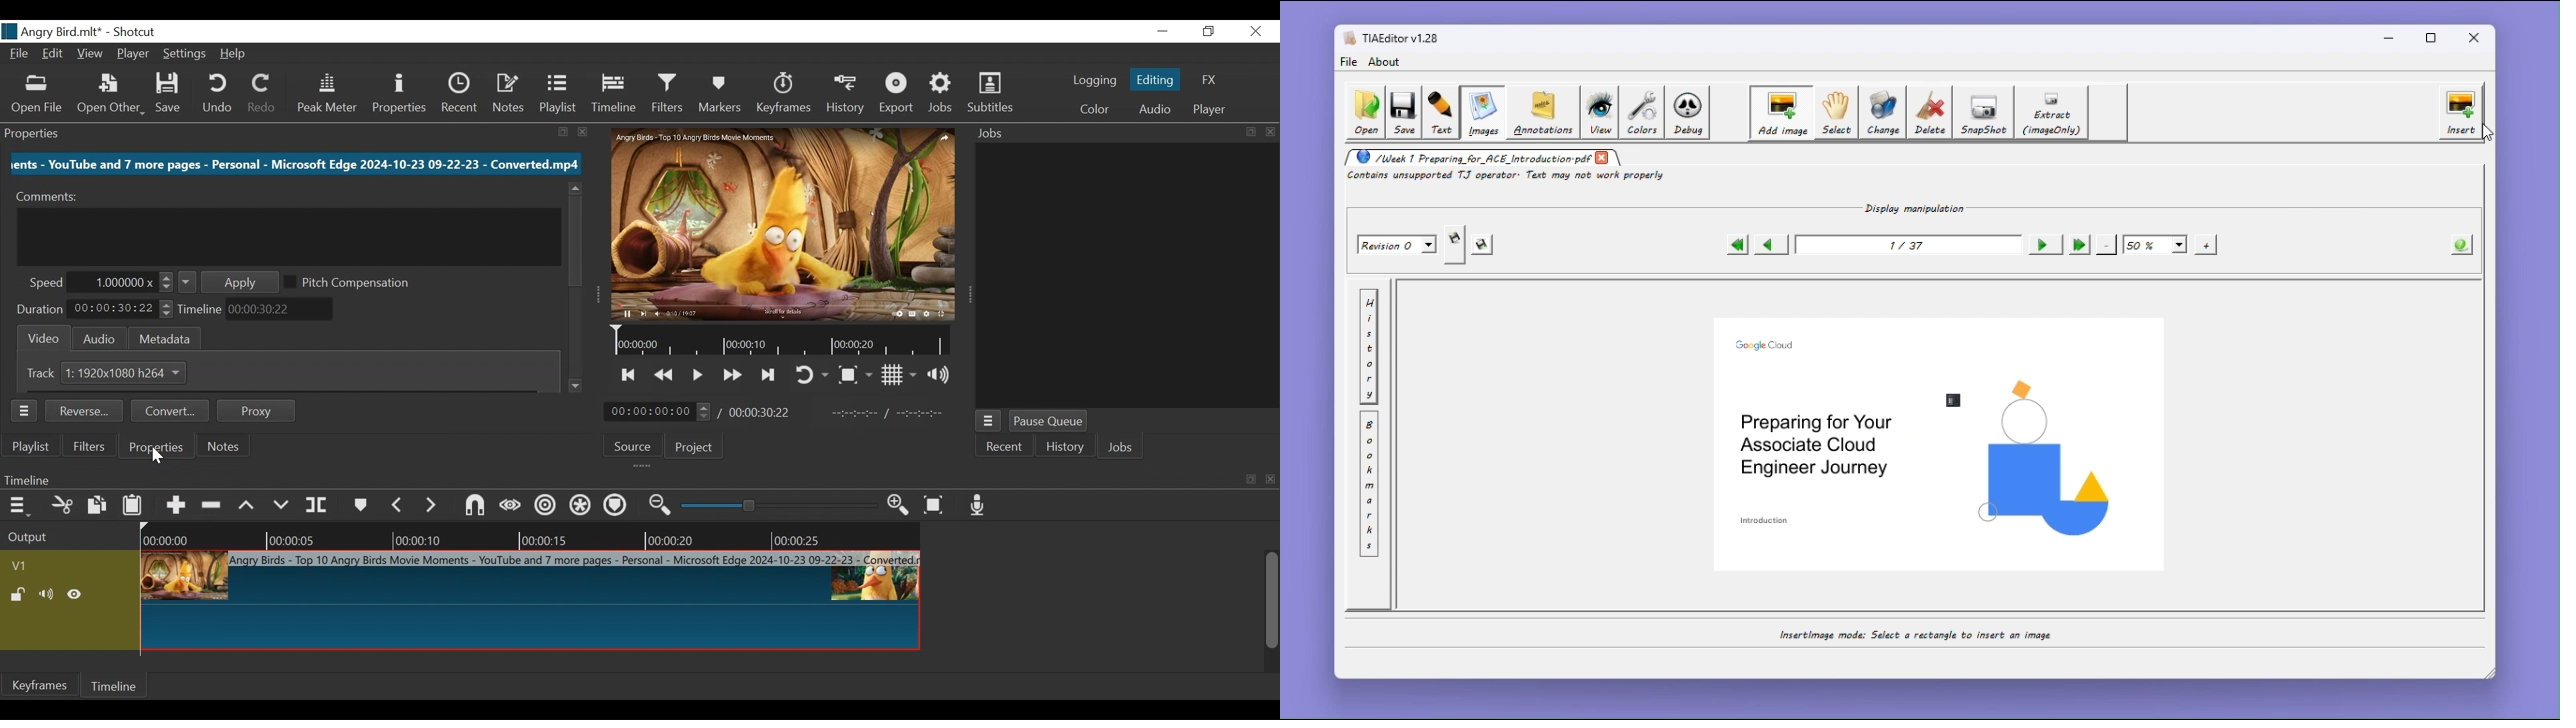 This screenshot has width=2576, height=728. What do you see at coordinates (1095, 81) in the screenshot?
I see `logging` at bounding box center [1095, 81].